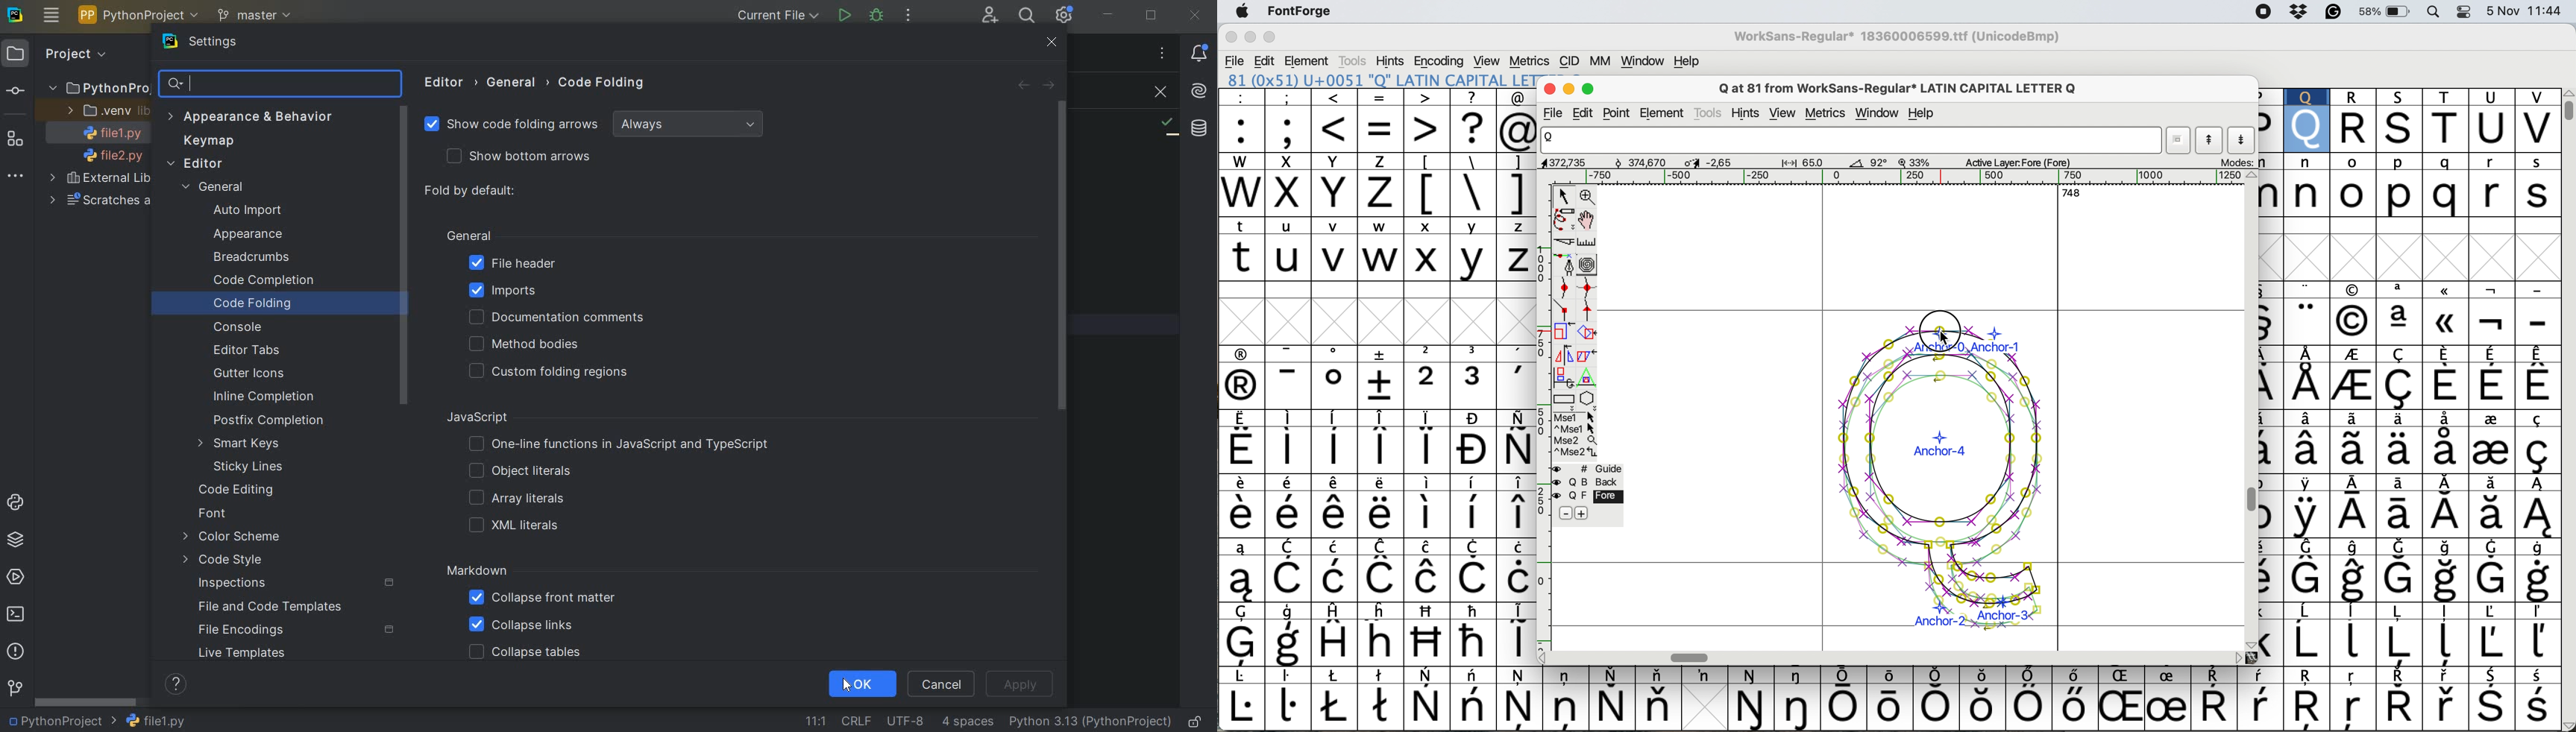 The image size is (2576, 756). Describe the element at coordinates (525, 290) in the screenshot. I see `IMPORTS` at that location.